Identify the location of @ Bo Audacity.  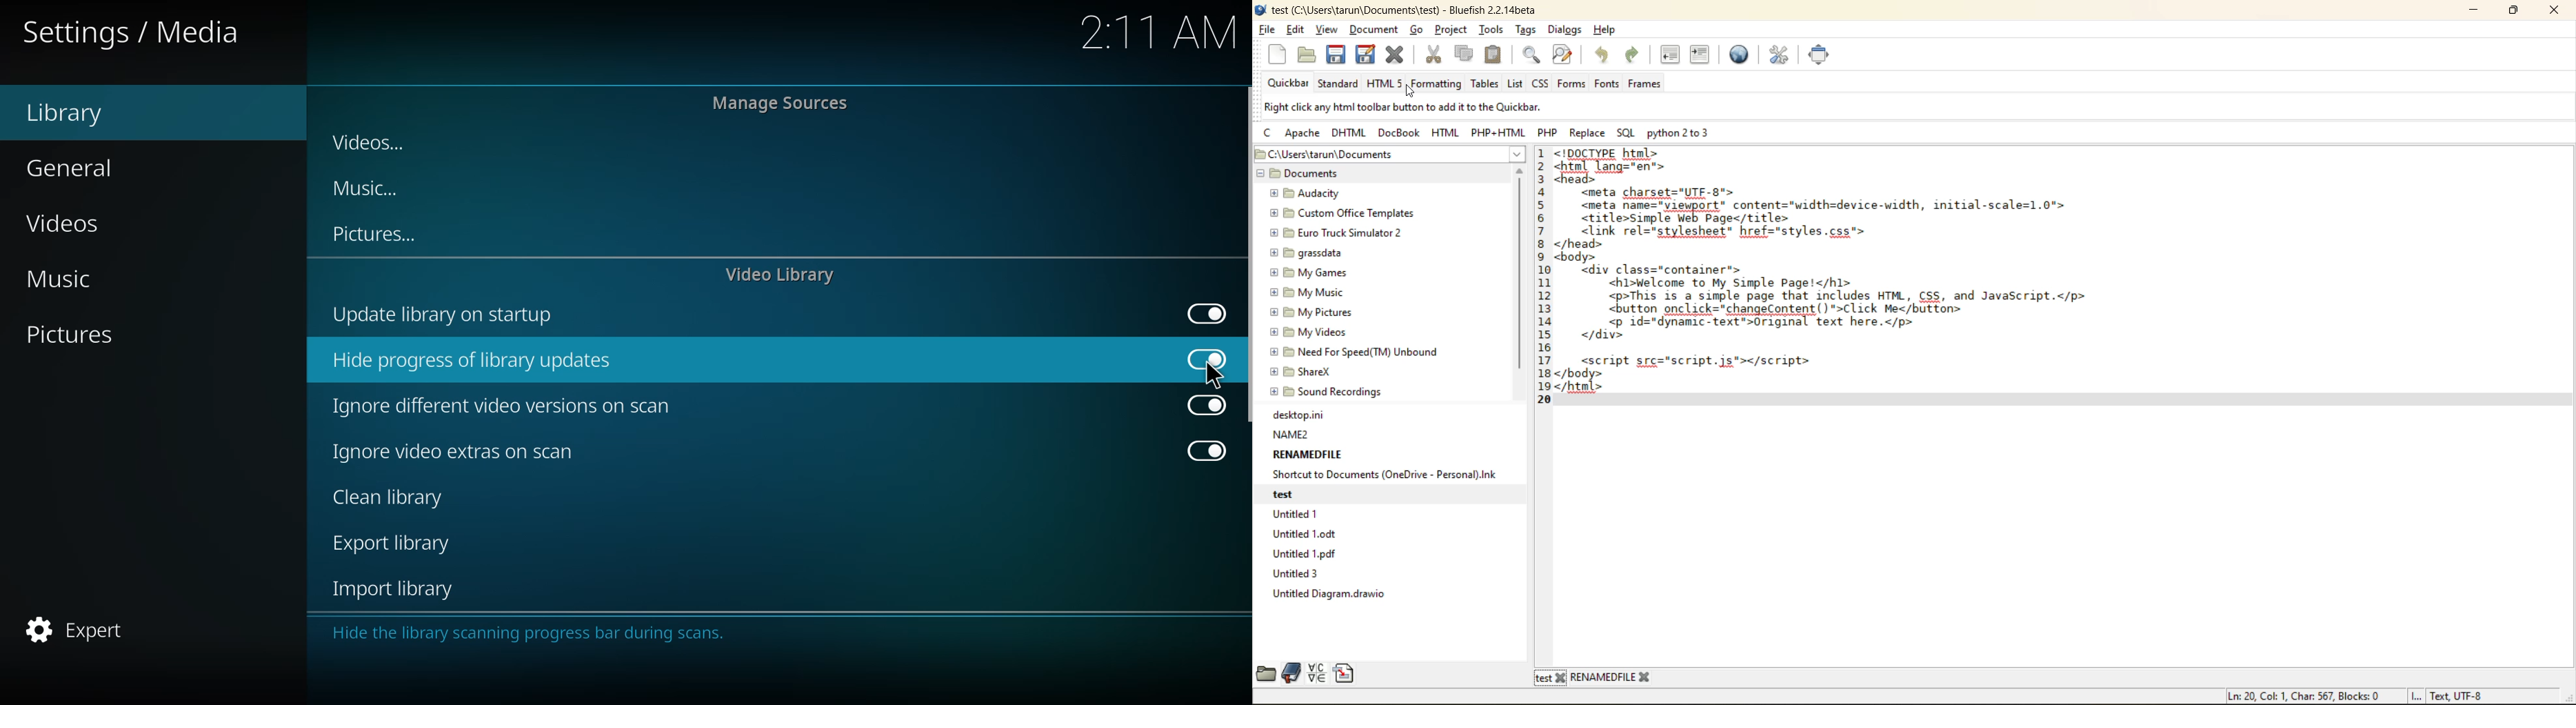
(1303, 195).